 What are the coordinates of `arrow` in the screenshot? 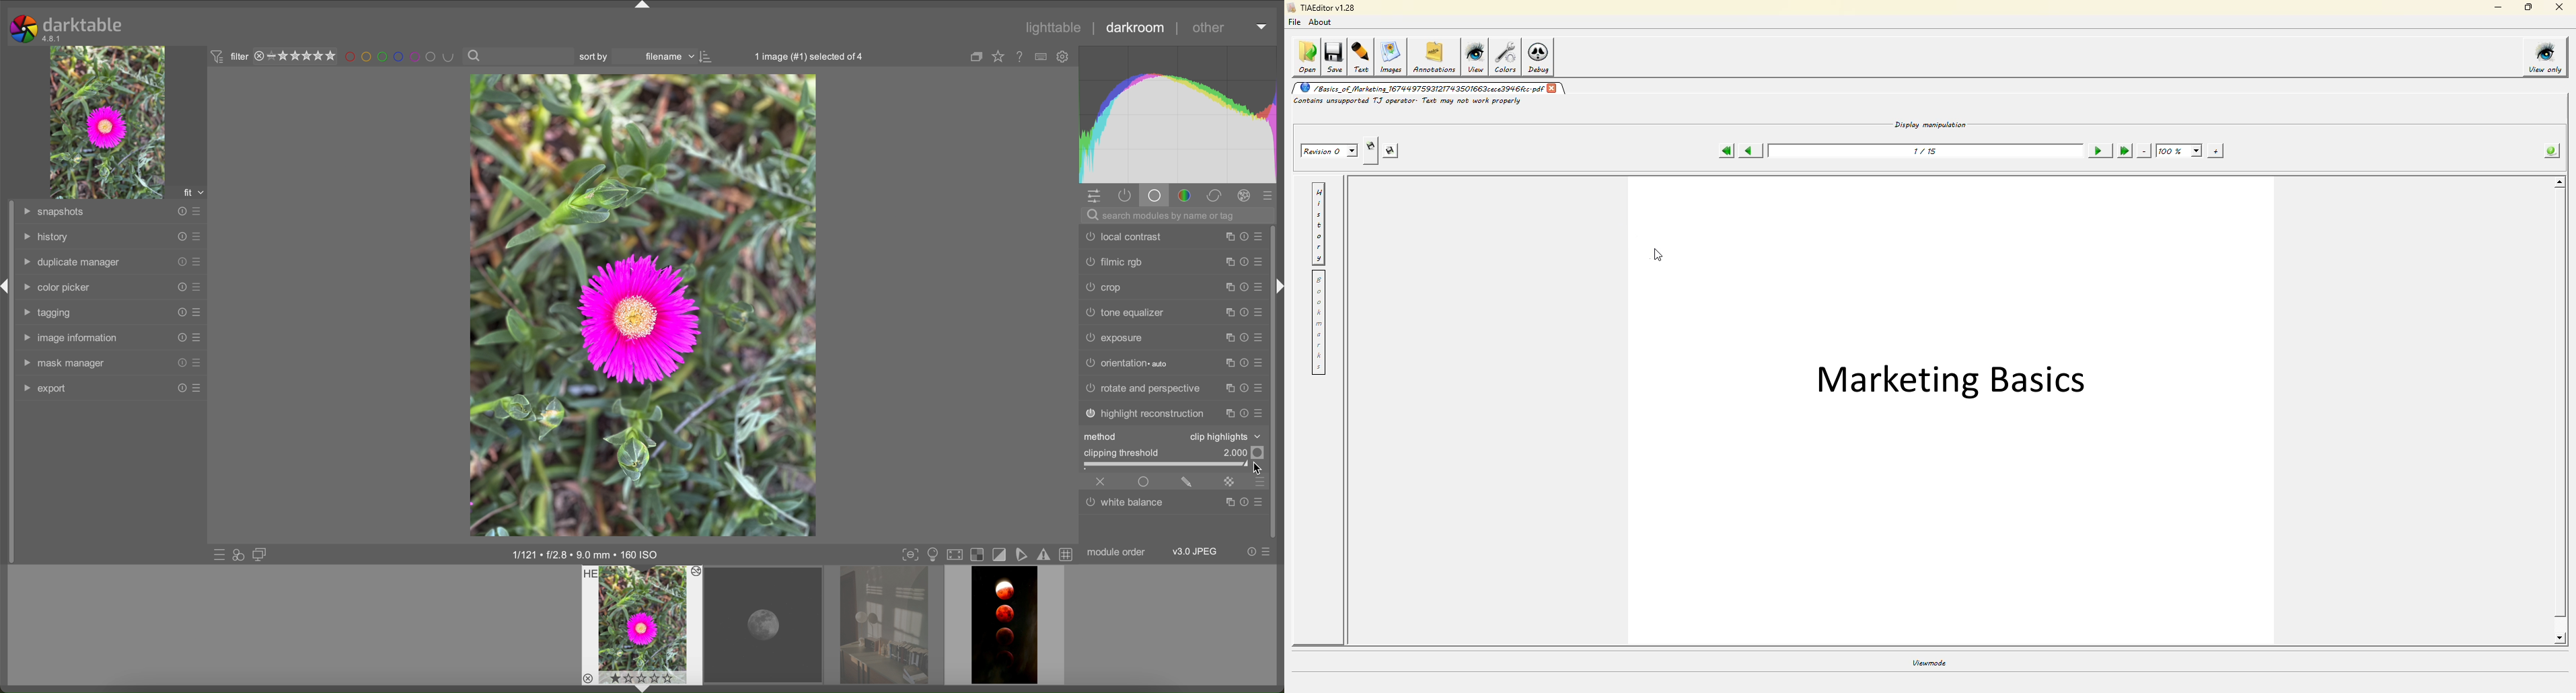 It's located at (1280, 286).